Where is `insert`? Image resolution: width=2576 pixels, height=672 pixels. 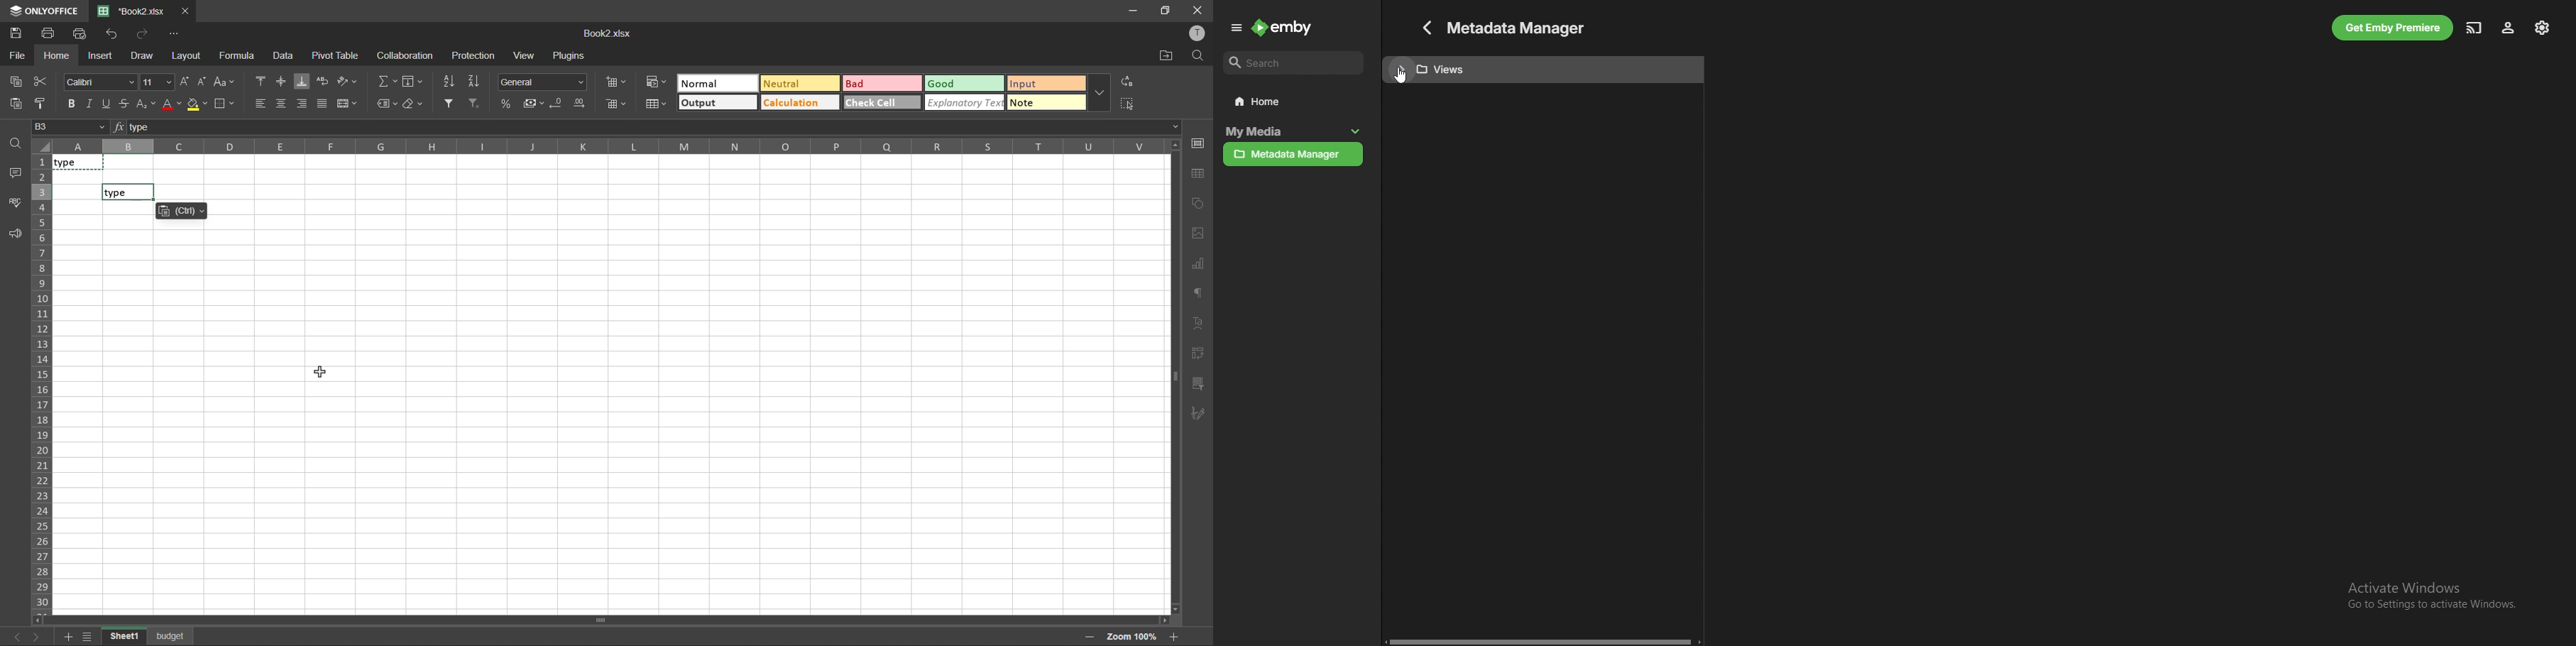 insert is located at coordinates (102, 58).